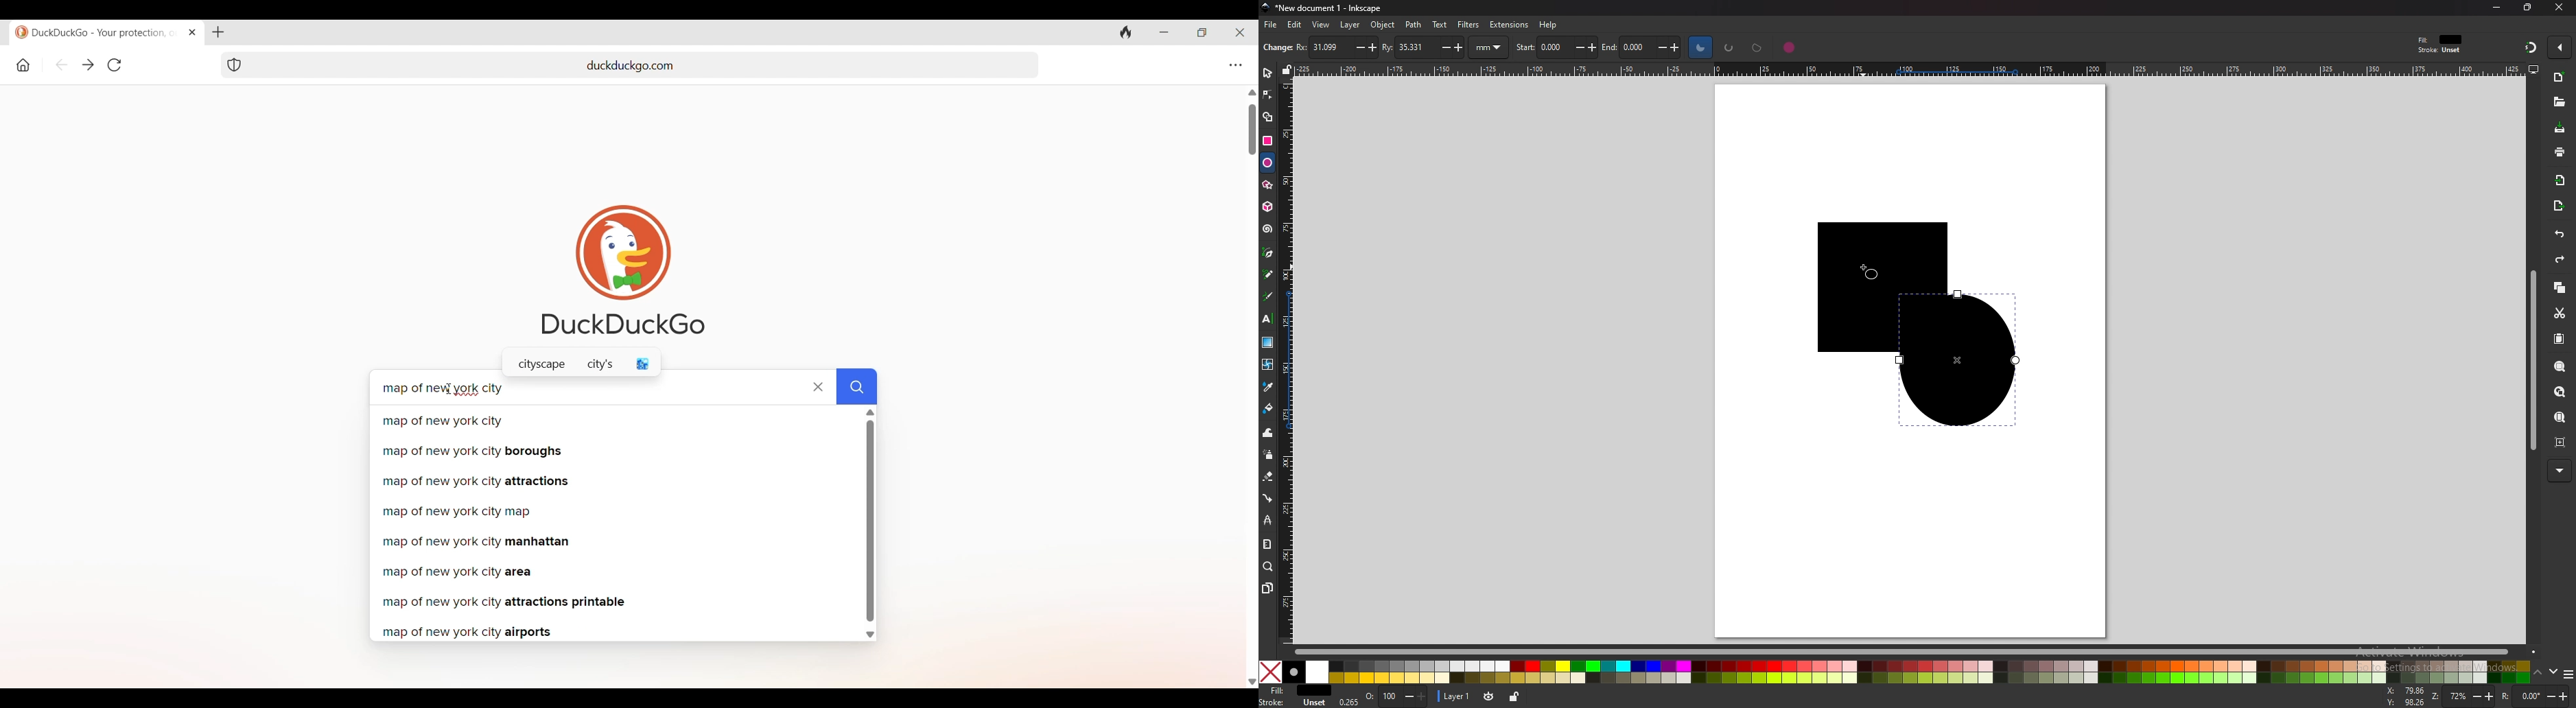 The image size is (2576, 728). What do you see at coordinates (871, 520) in the screenshot?
I see `Vertical slide bar` at bounding box center [871, 520].